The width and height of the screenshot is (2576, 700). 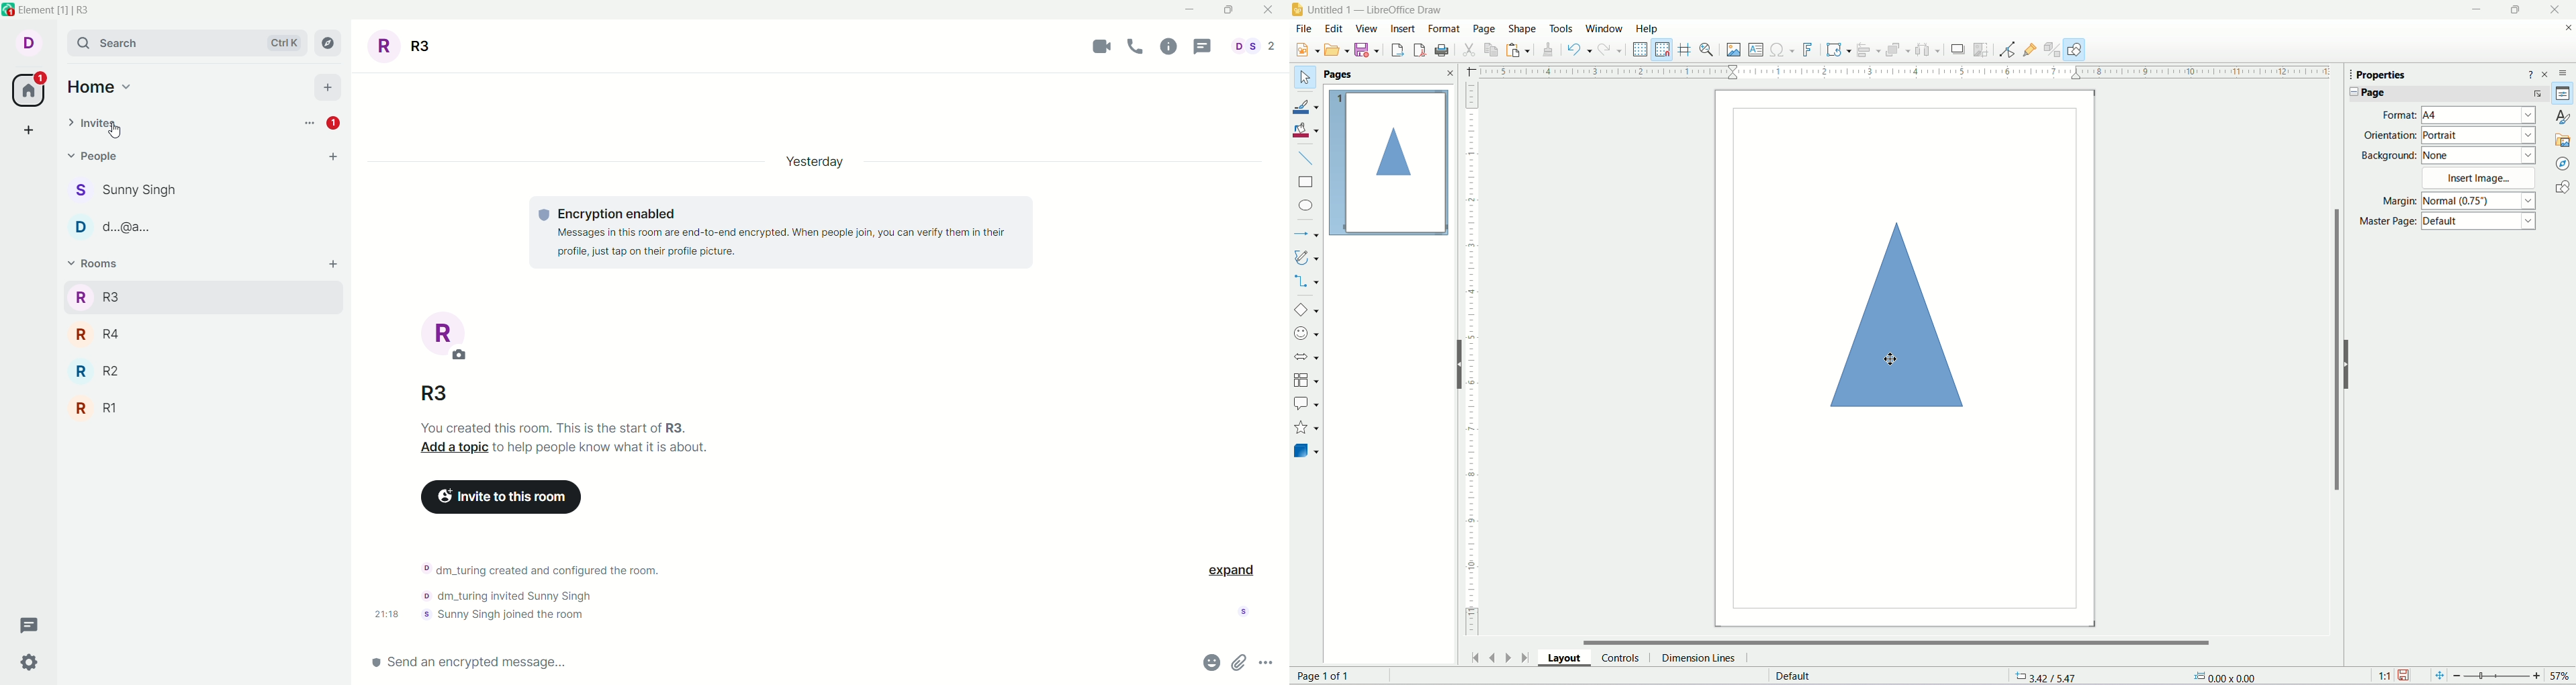 I want to click on Flowchart, so click(x=1306, y=378).